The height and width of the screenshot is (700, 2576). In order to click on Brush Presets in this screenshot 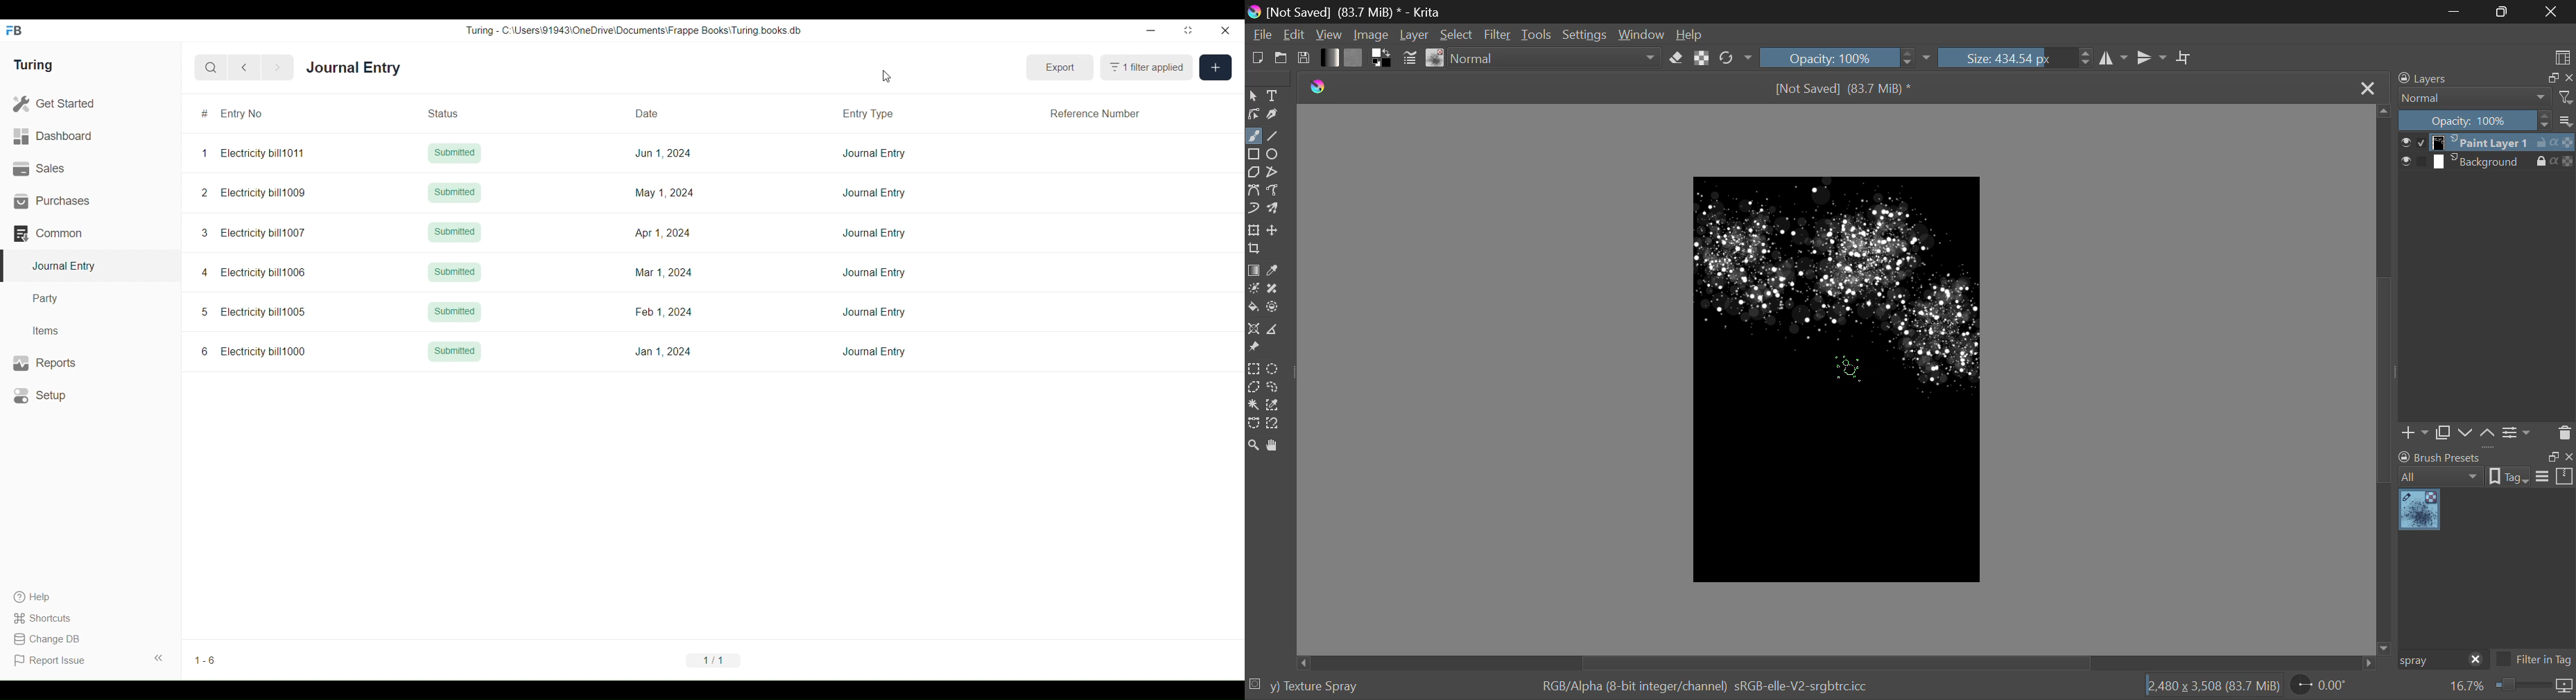, I will do `click(1436, 58)`.